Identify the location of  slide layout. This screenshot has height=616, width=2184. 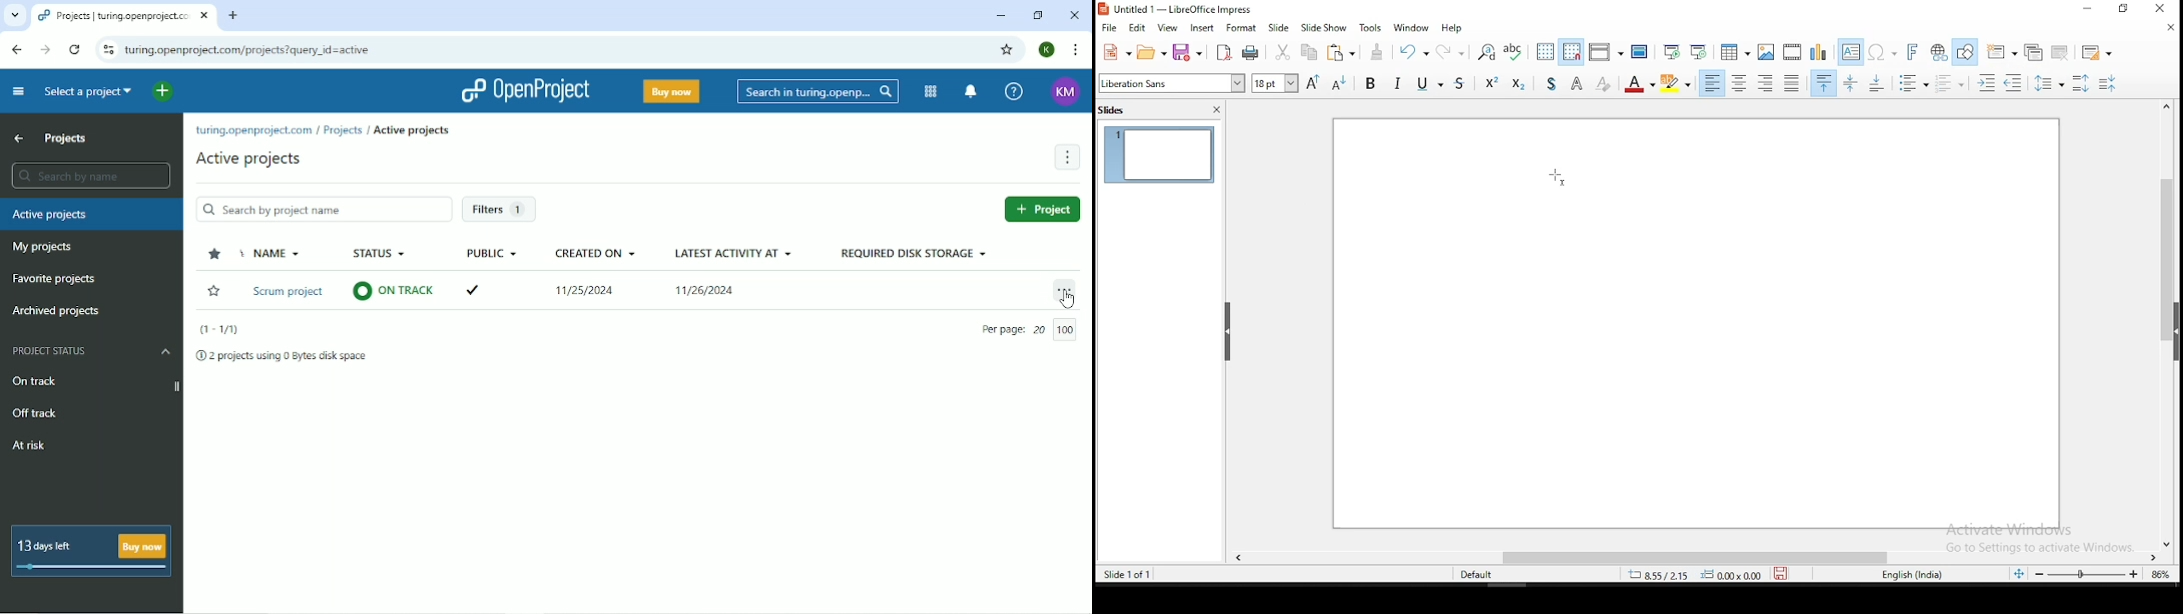
(2098, 51).